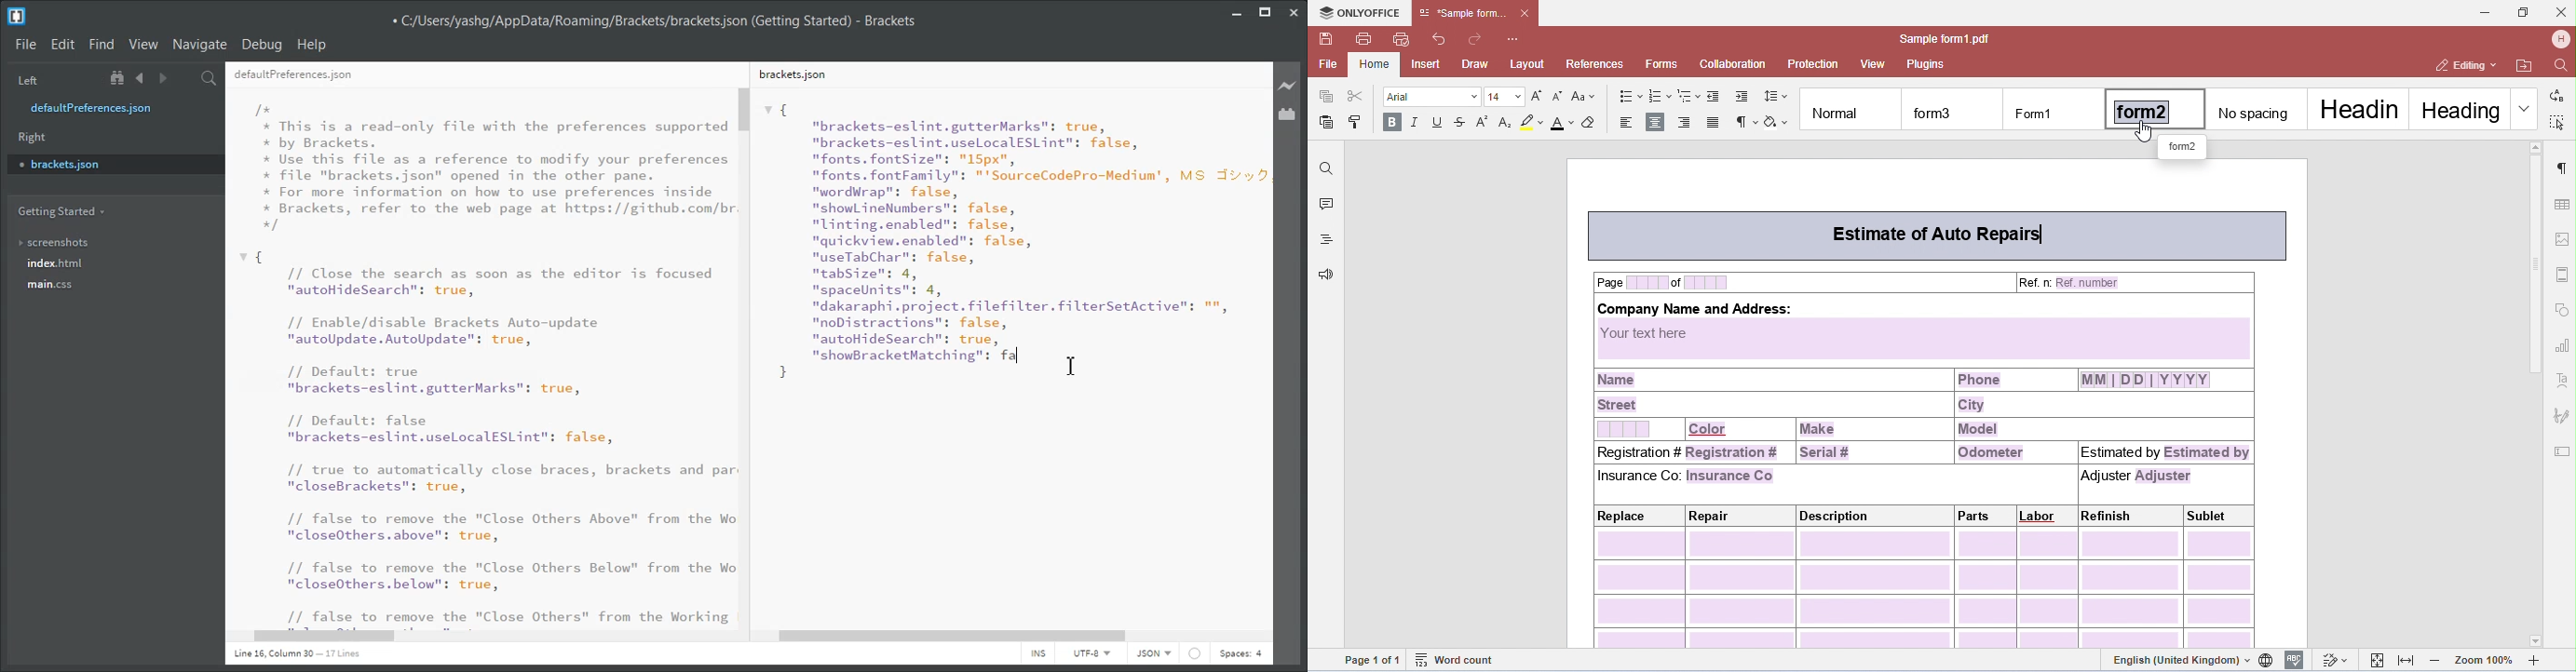 This screenshot has height=672, width=2576. What do you see at coordinates (201, 44) in the screenshot?
I see `Navigate` at bounding box center [201, 44].